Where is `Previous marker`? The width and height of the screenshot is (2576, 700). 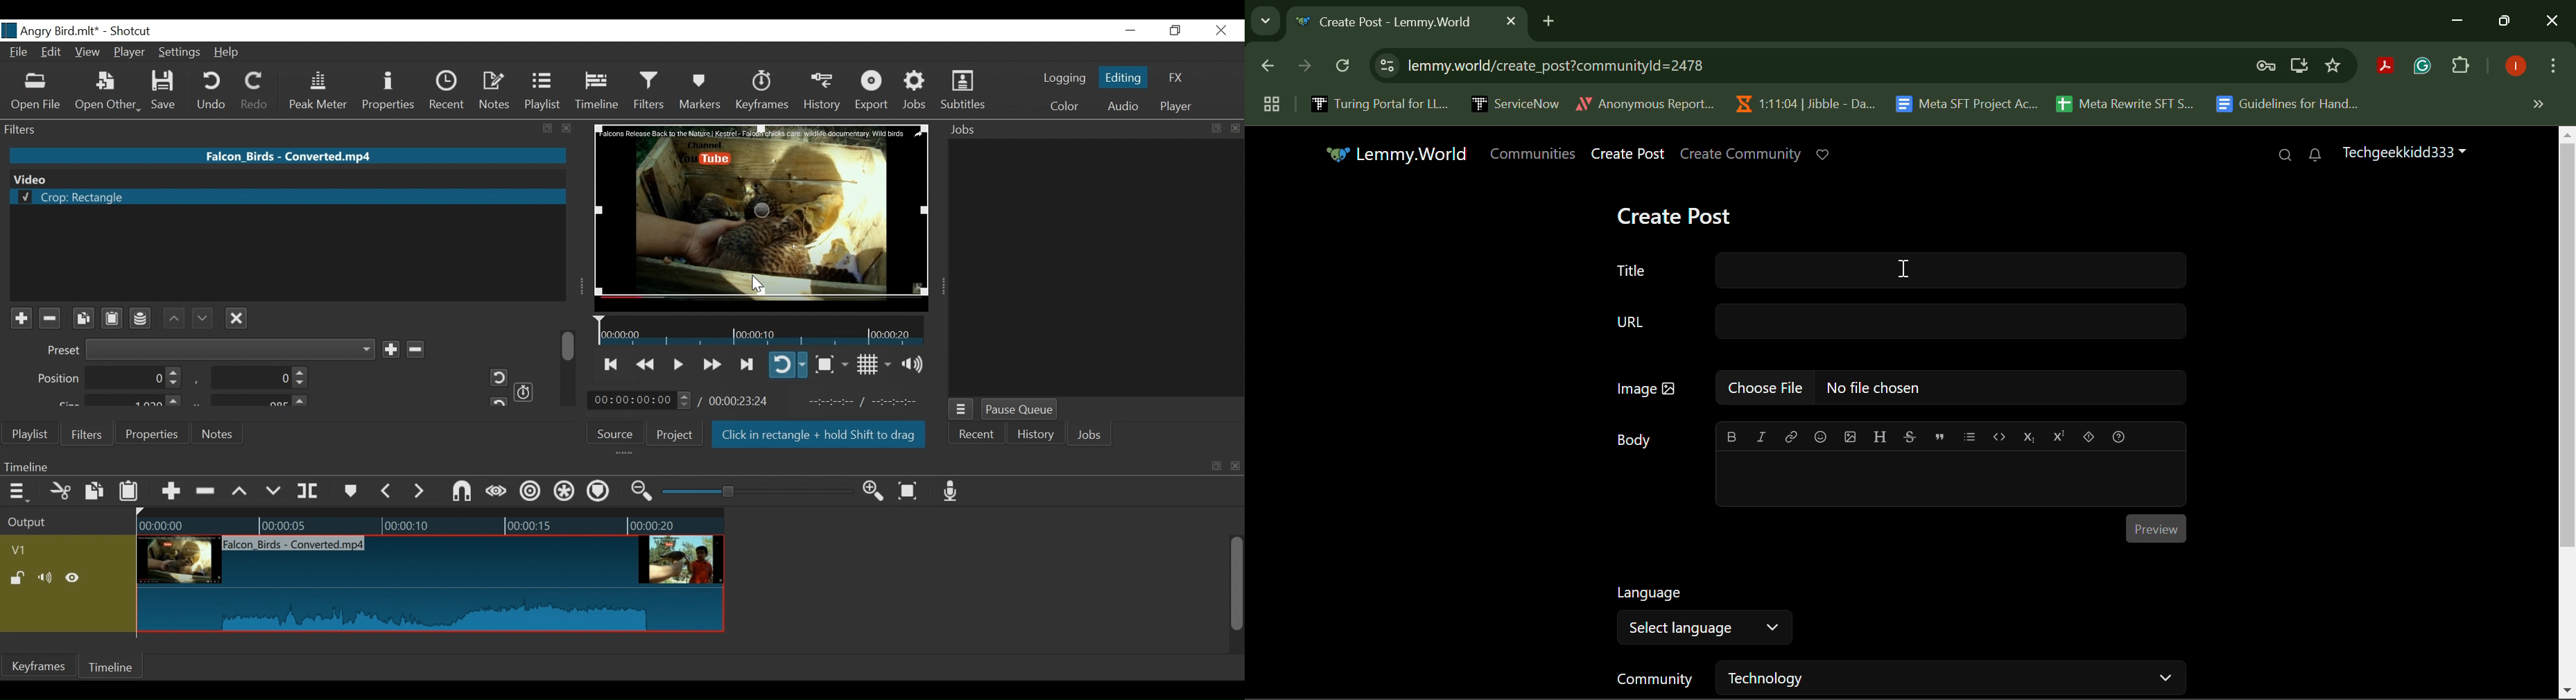 Previous marker is located at coordinates (386, 491).